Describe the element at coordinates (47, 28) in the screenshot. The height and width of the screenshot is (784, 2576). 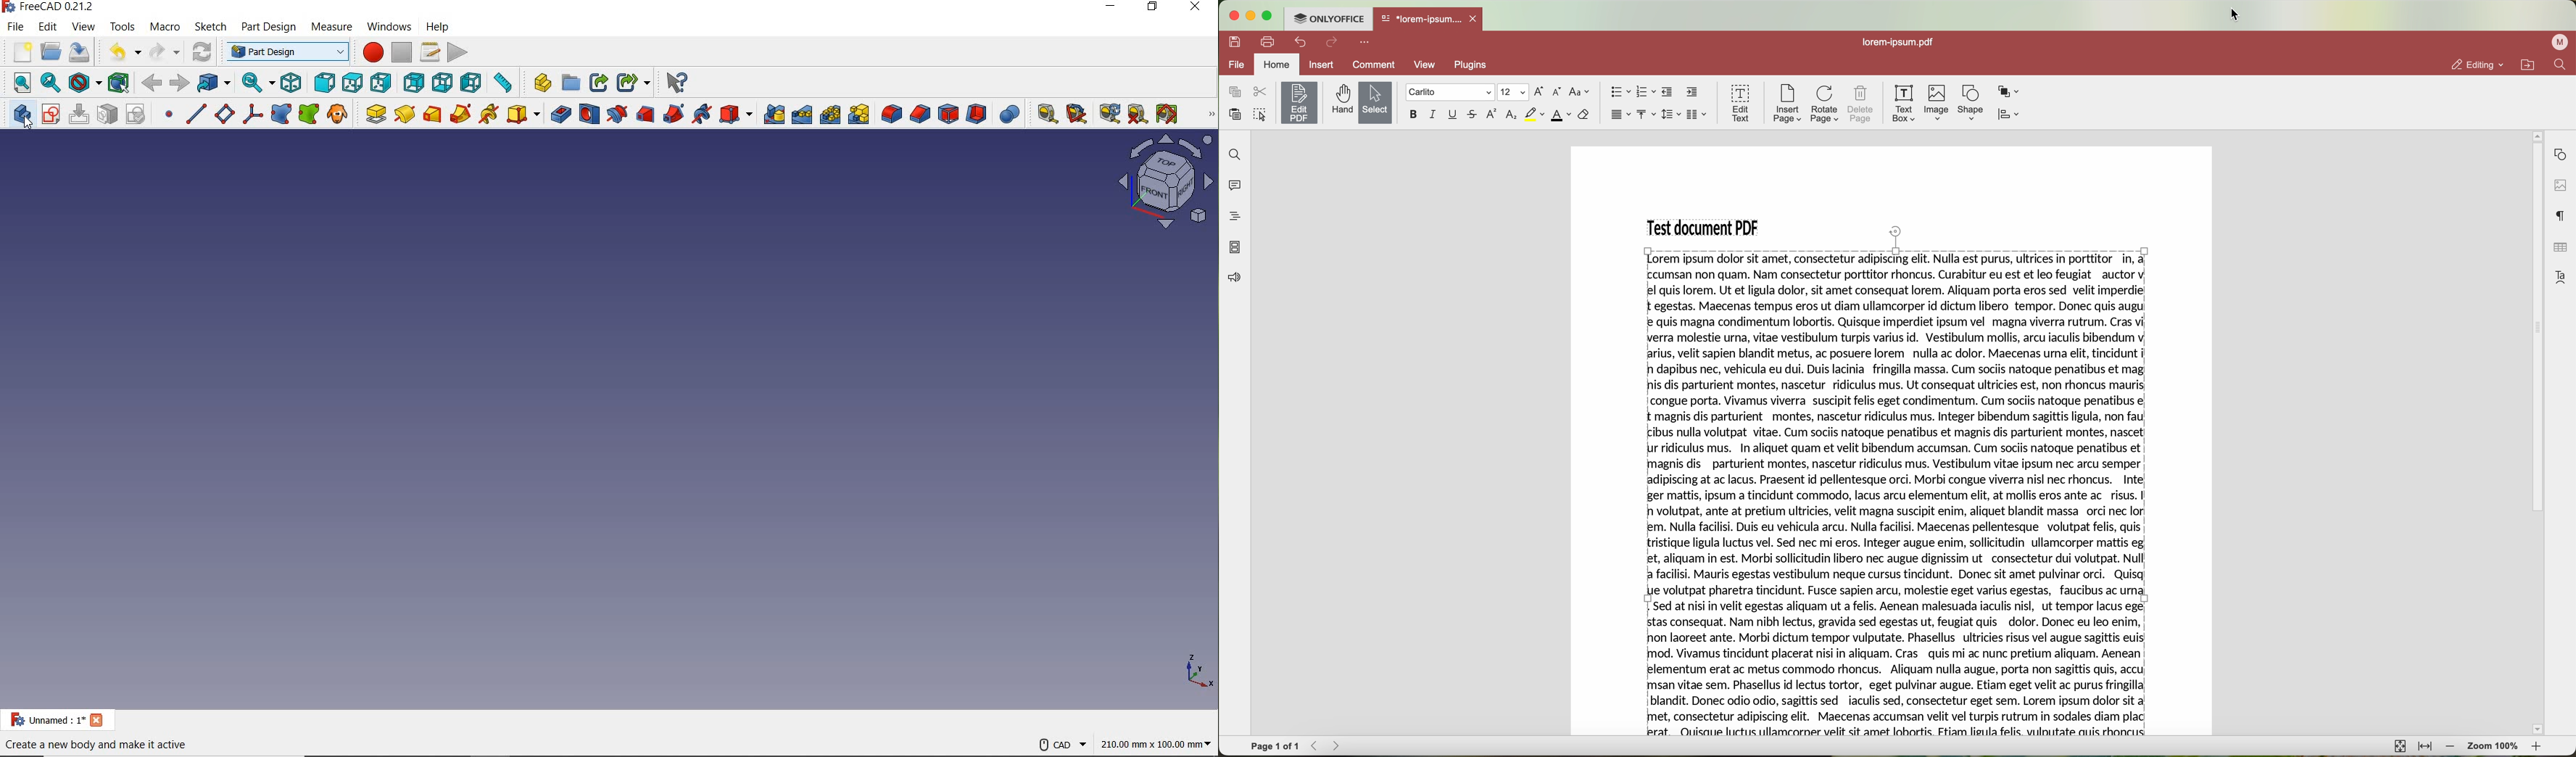
I see `EDIT` at that location.